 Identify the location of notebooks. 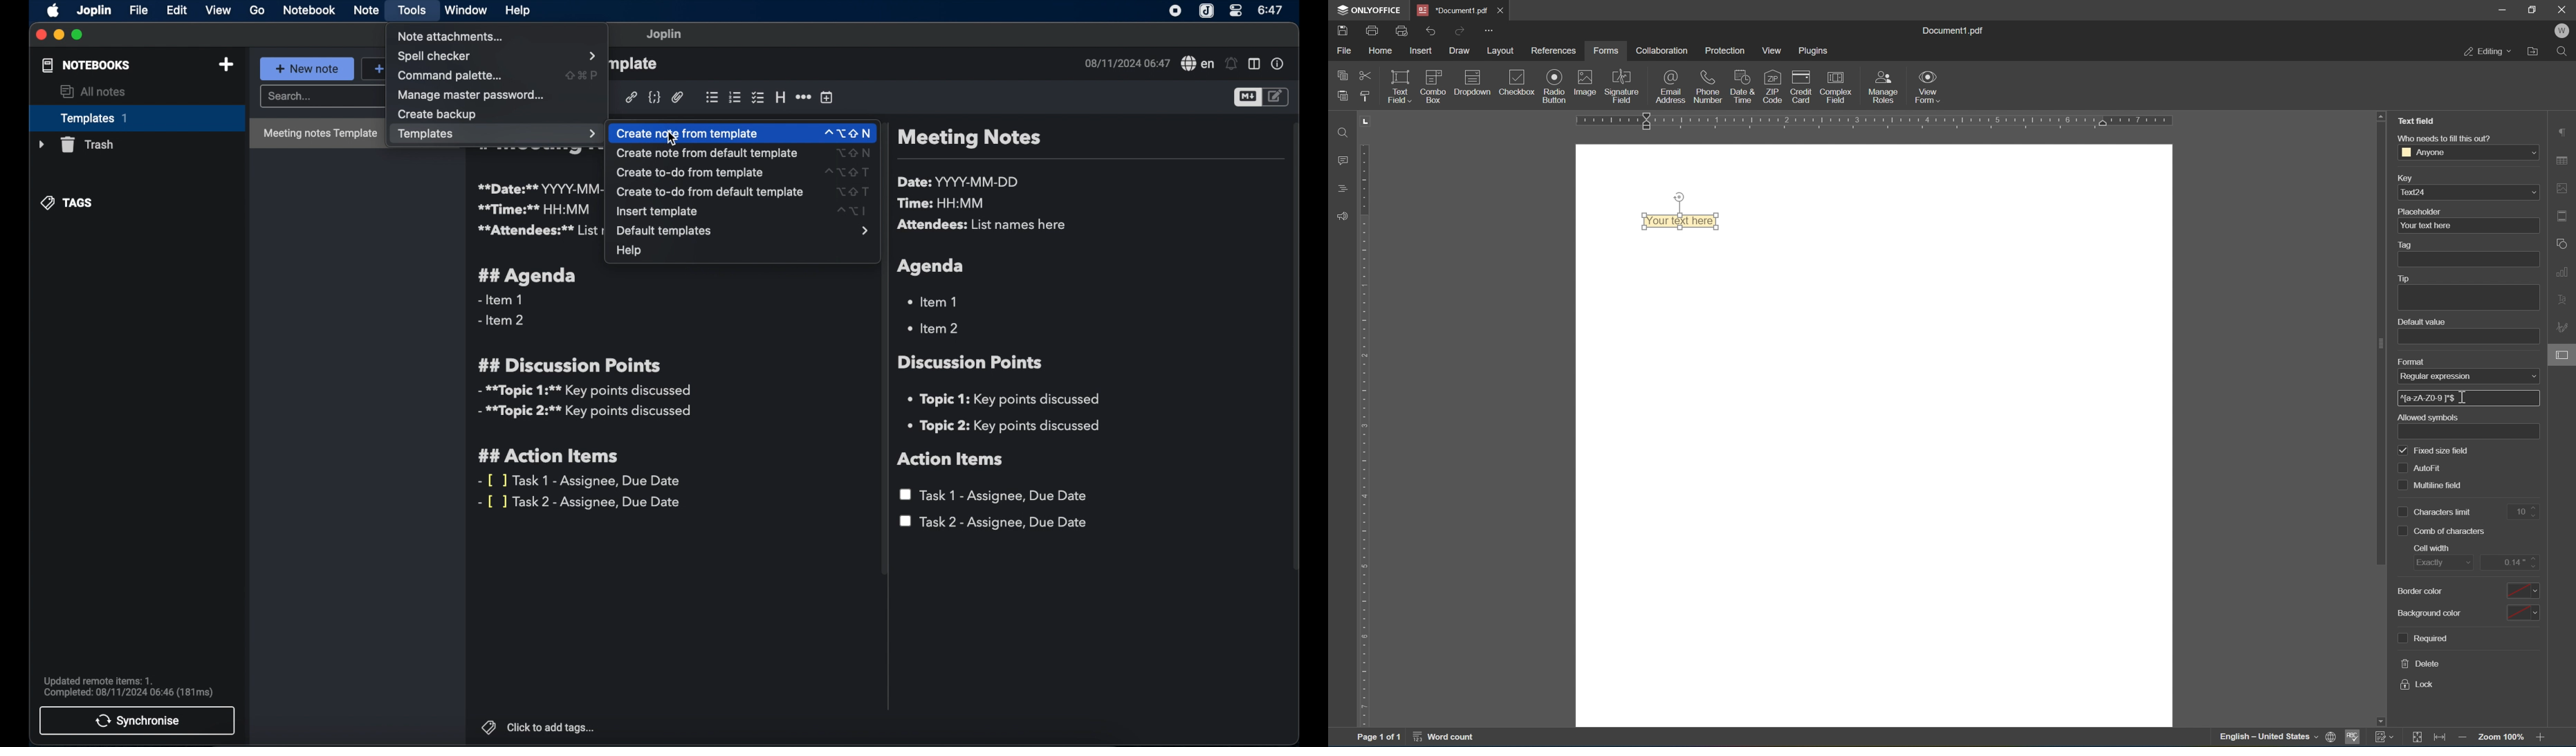
(85, 66).